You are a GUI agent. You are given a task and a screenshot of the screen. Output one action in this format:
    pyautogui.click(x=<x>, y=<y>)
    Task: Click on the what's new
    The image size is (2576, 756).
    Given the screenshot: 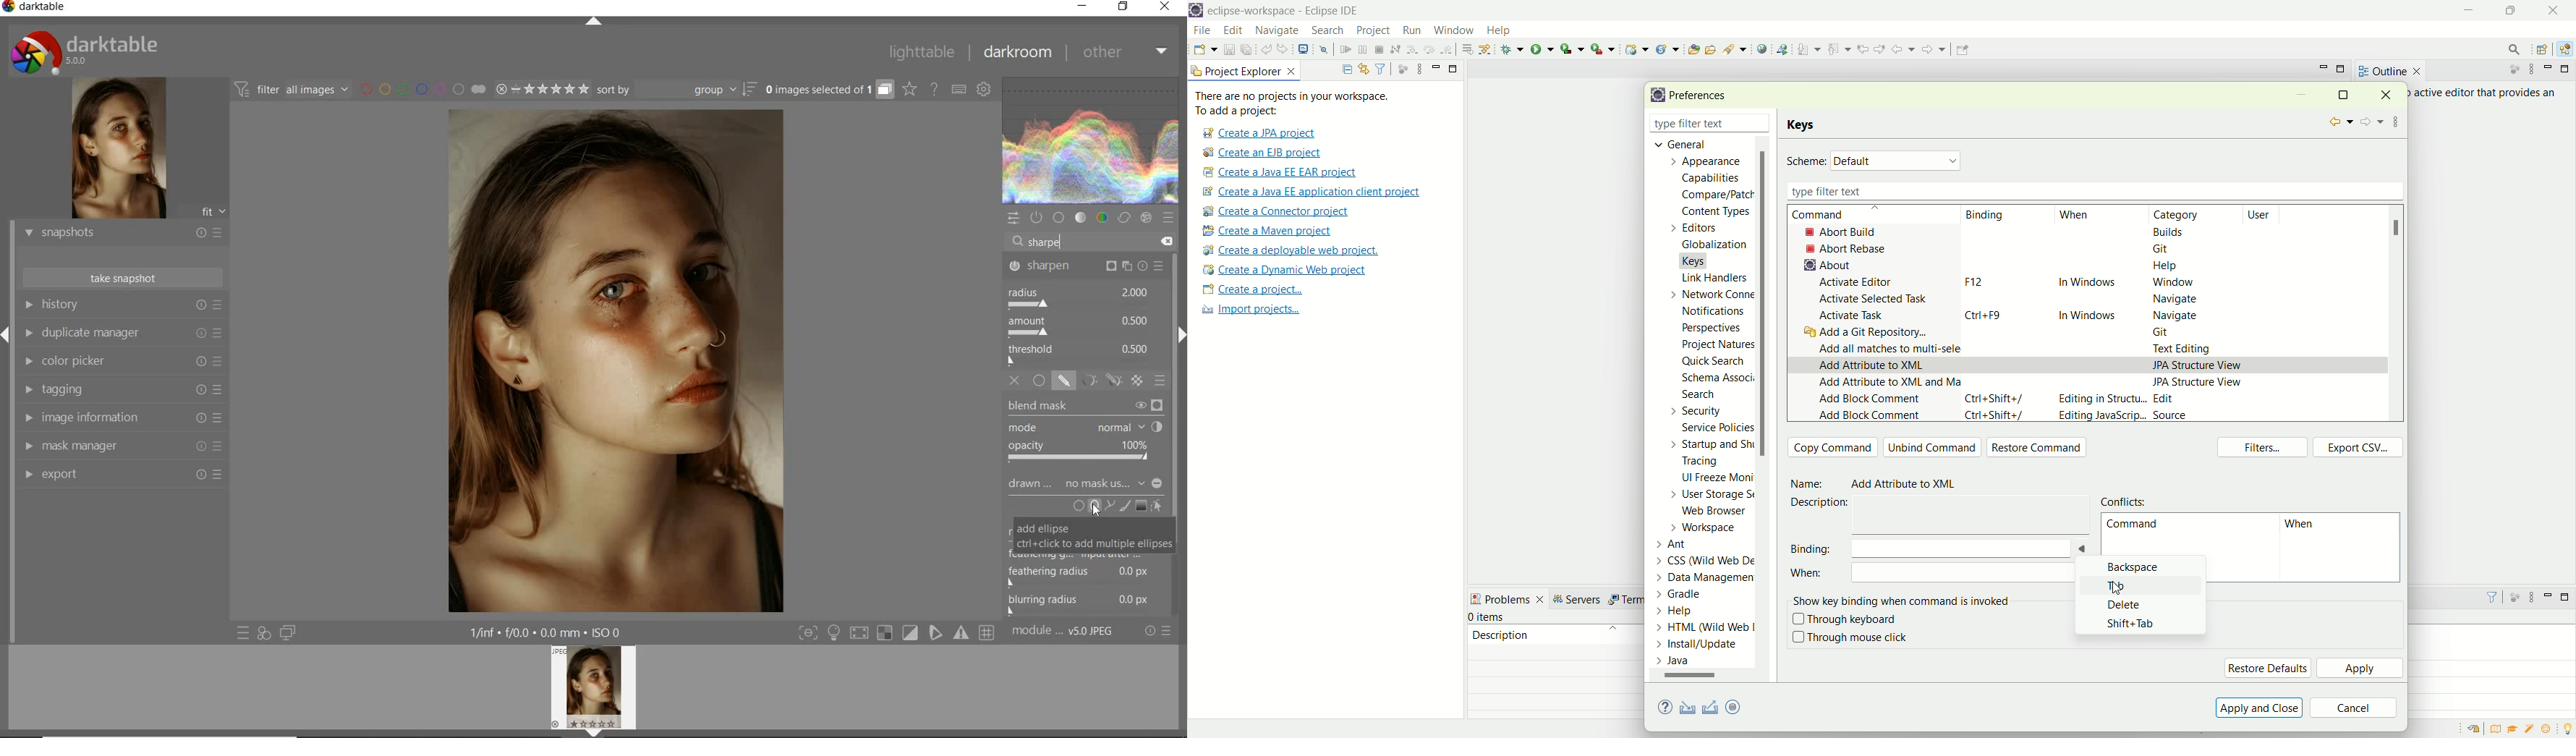 What is the action you would take?
    pyautogui.click(x=2551, y=729)
    